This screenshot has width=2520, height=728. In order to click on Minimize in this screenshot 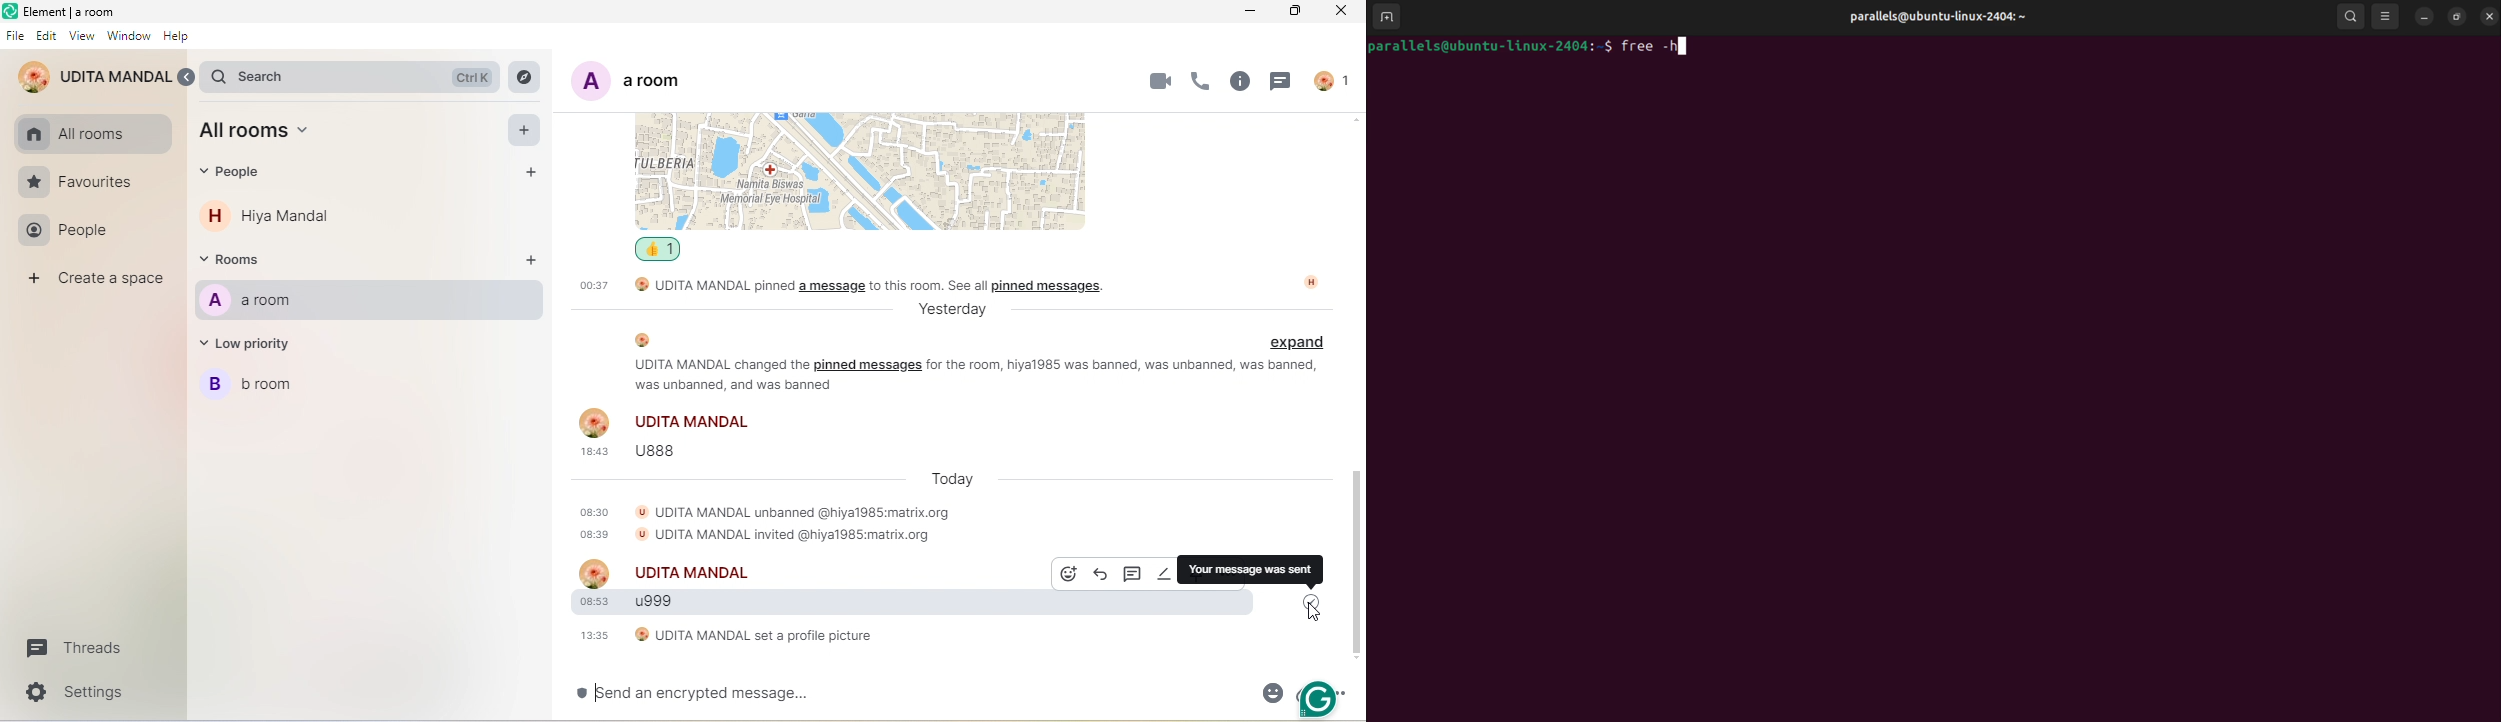, I will do `click(1250, 13)`.